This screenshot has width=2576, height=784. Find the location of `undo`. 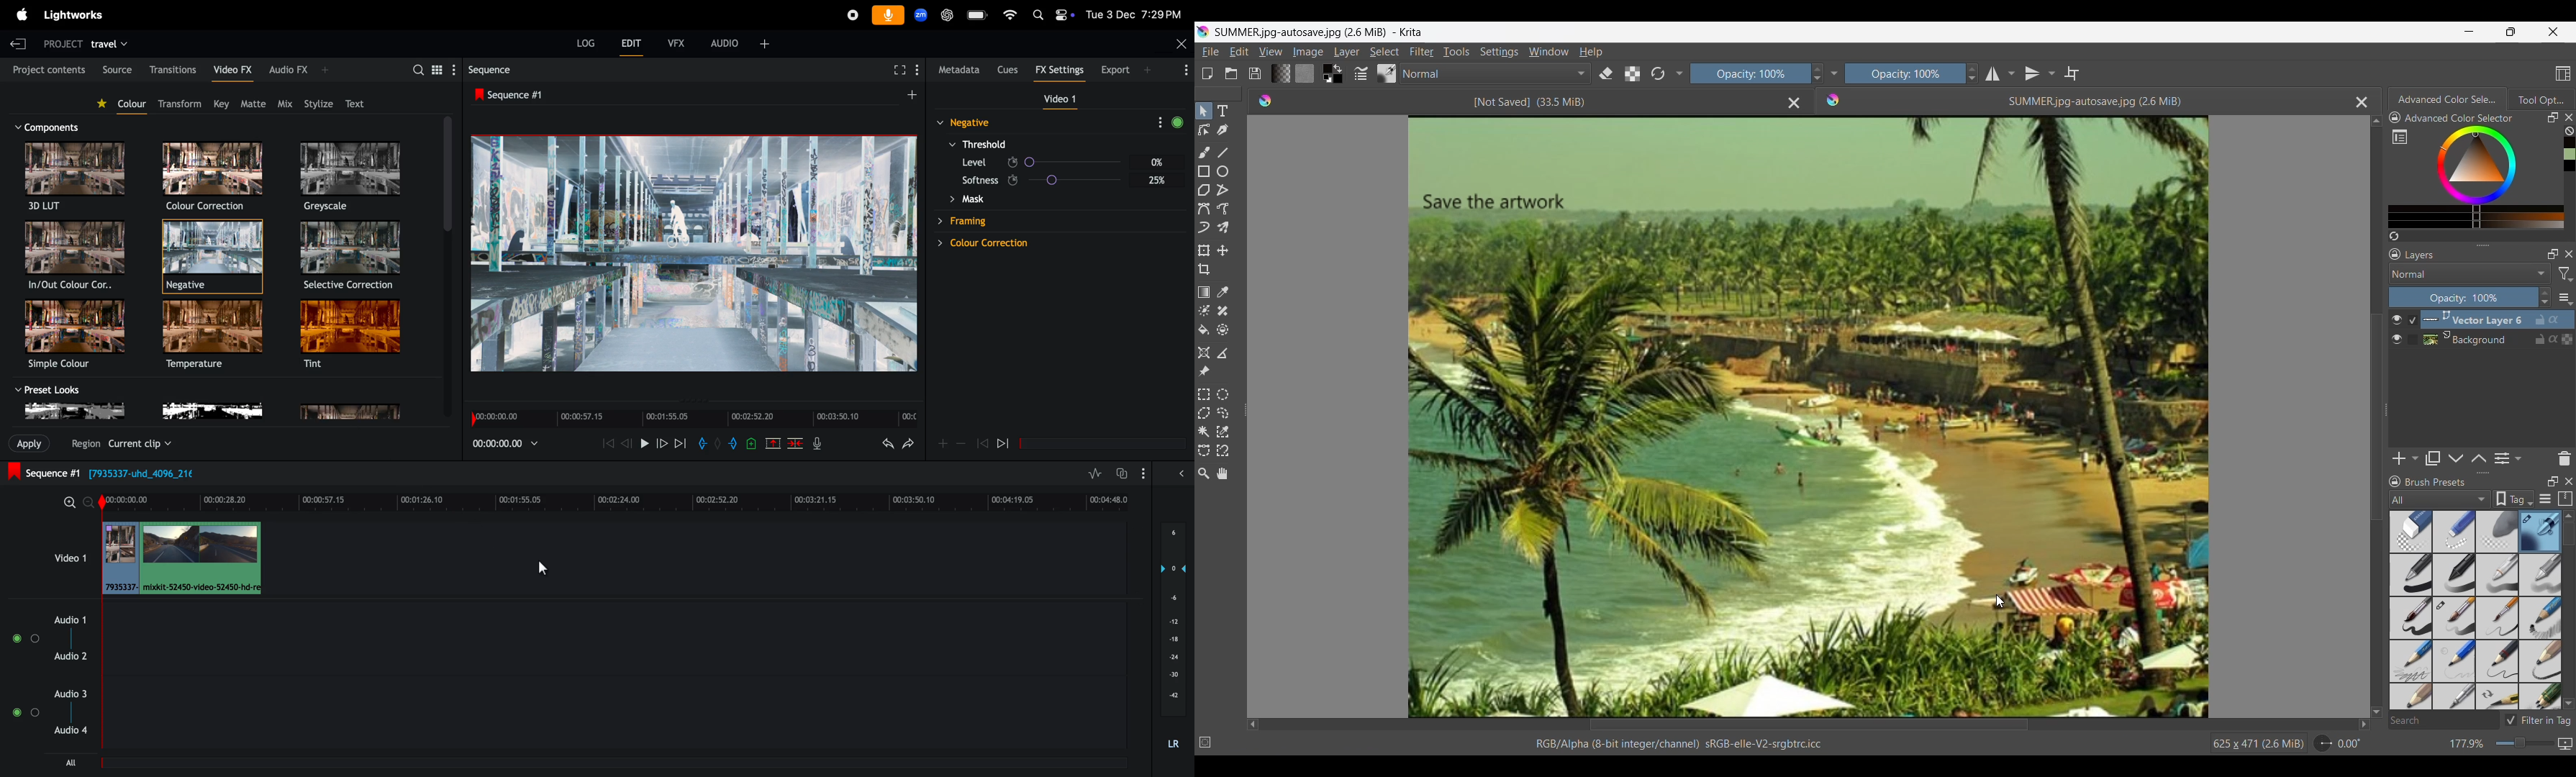

undo is located at coordinates (882, 445).